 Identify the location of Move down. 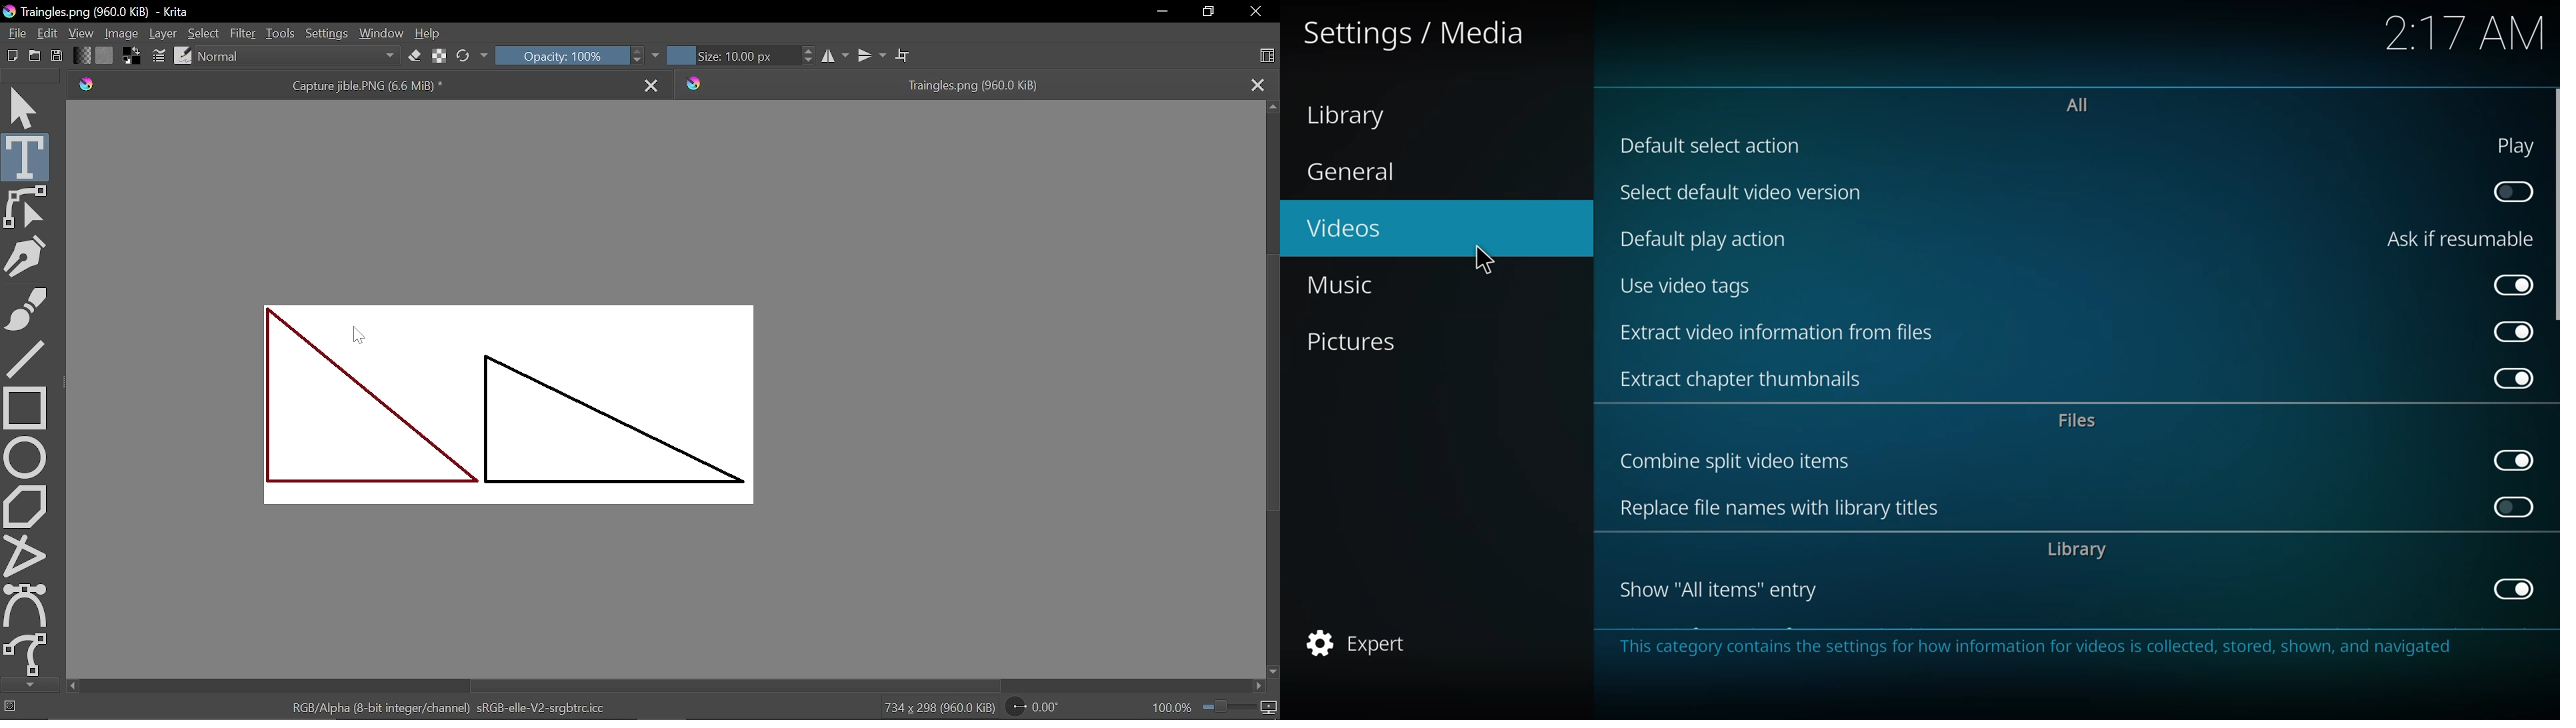
(1272, 672).